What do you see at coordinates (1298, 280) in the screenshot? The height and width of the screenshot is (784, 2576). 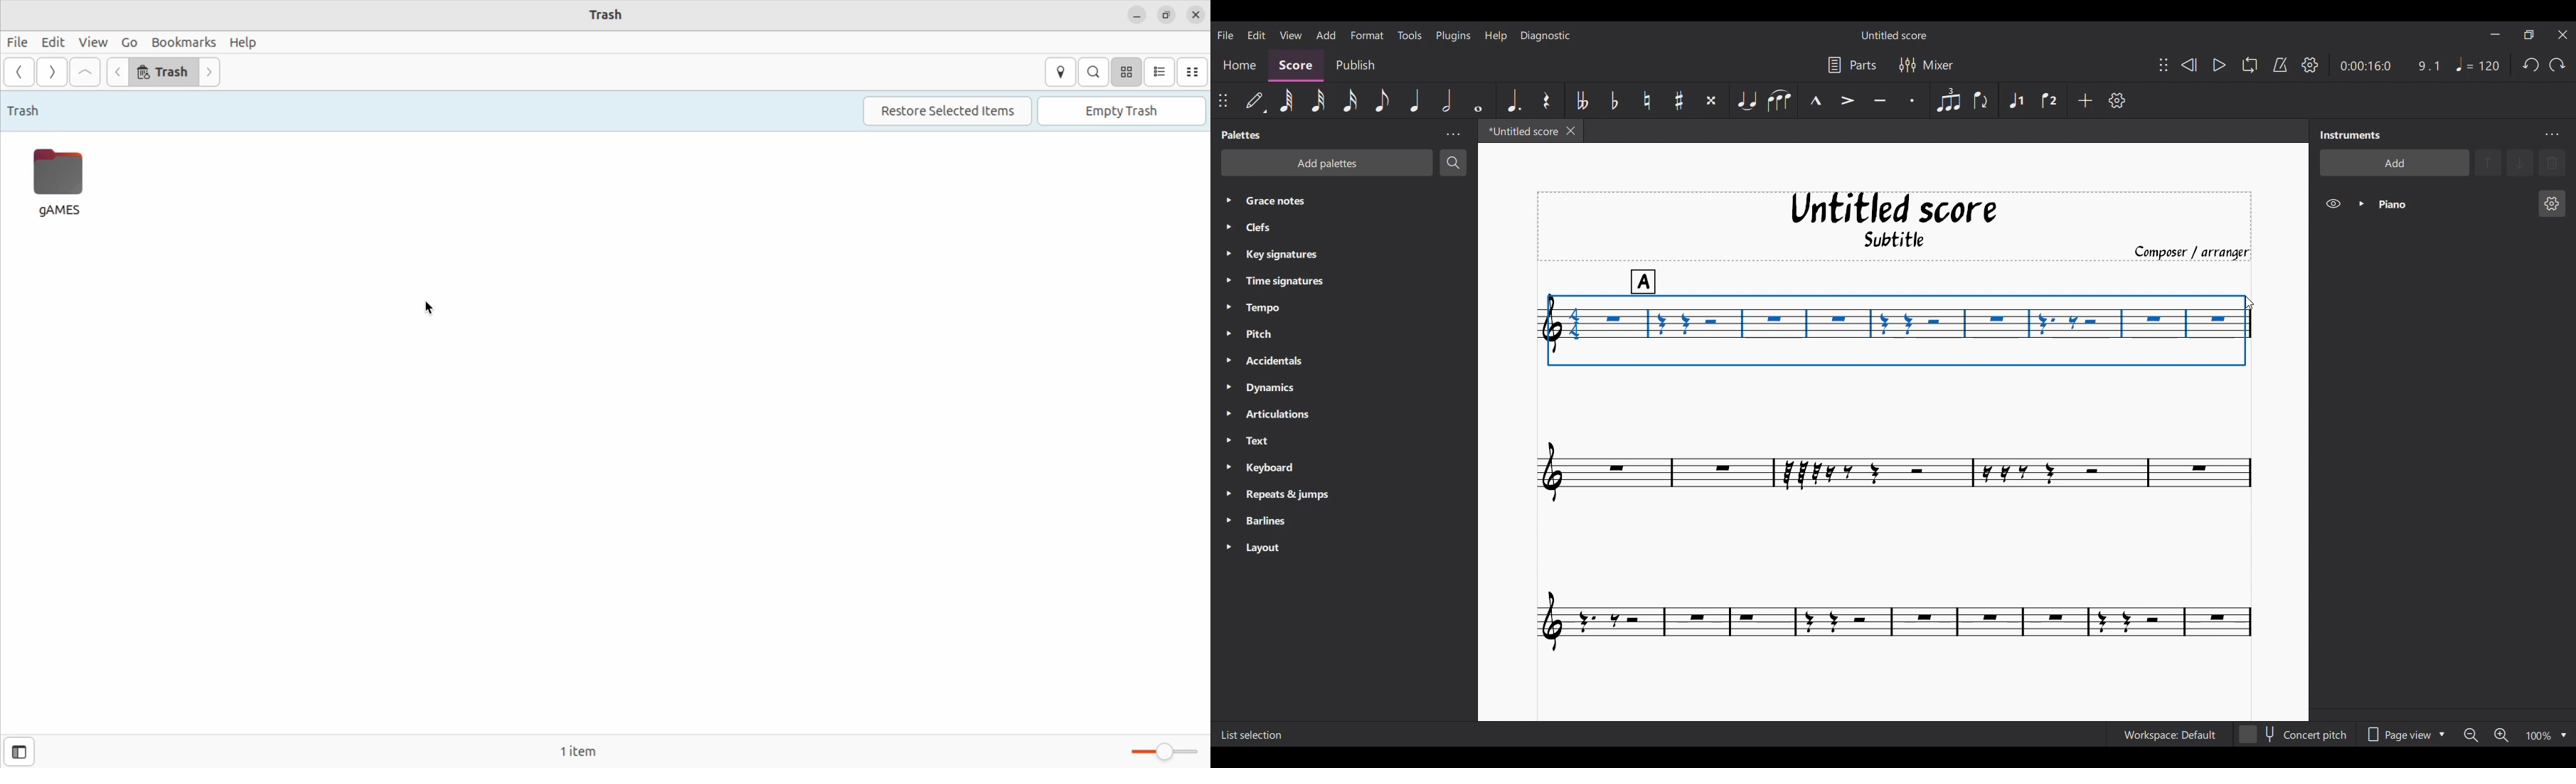 I see `Time signatures` at bounding box center [1298, 280].